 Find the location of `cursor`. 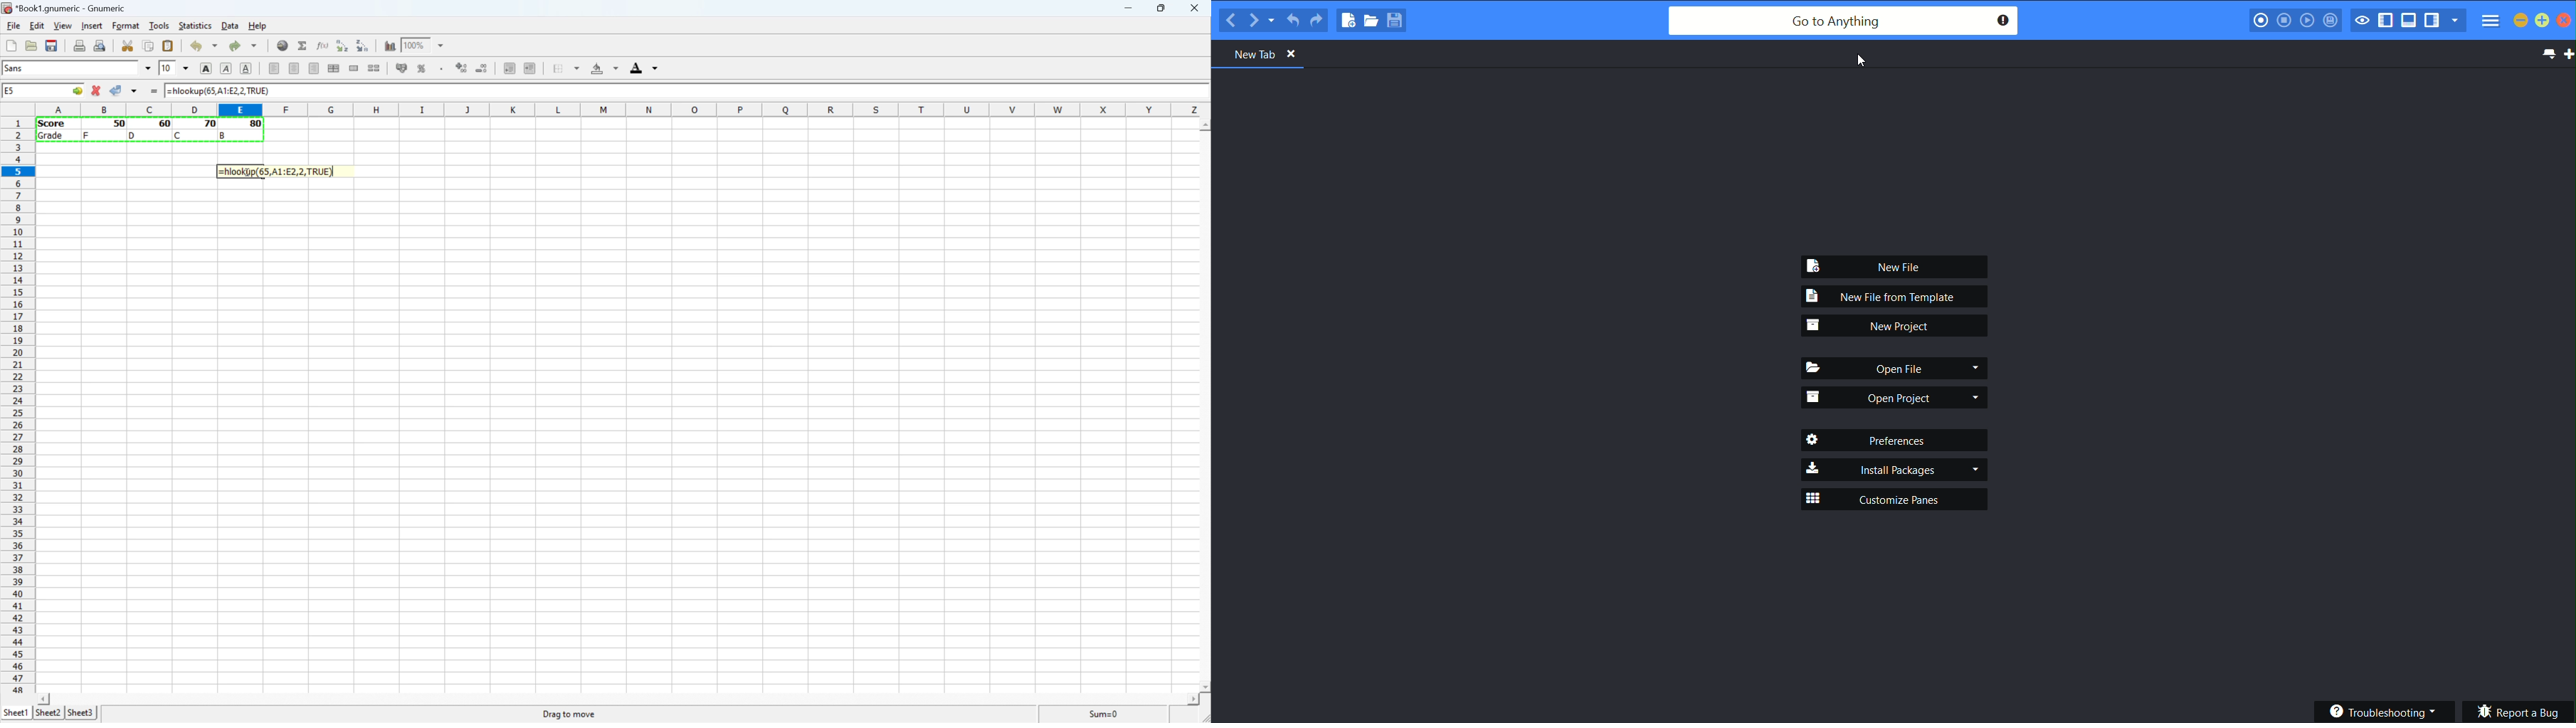

cursor is located at coordinates (1862, 63).